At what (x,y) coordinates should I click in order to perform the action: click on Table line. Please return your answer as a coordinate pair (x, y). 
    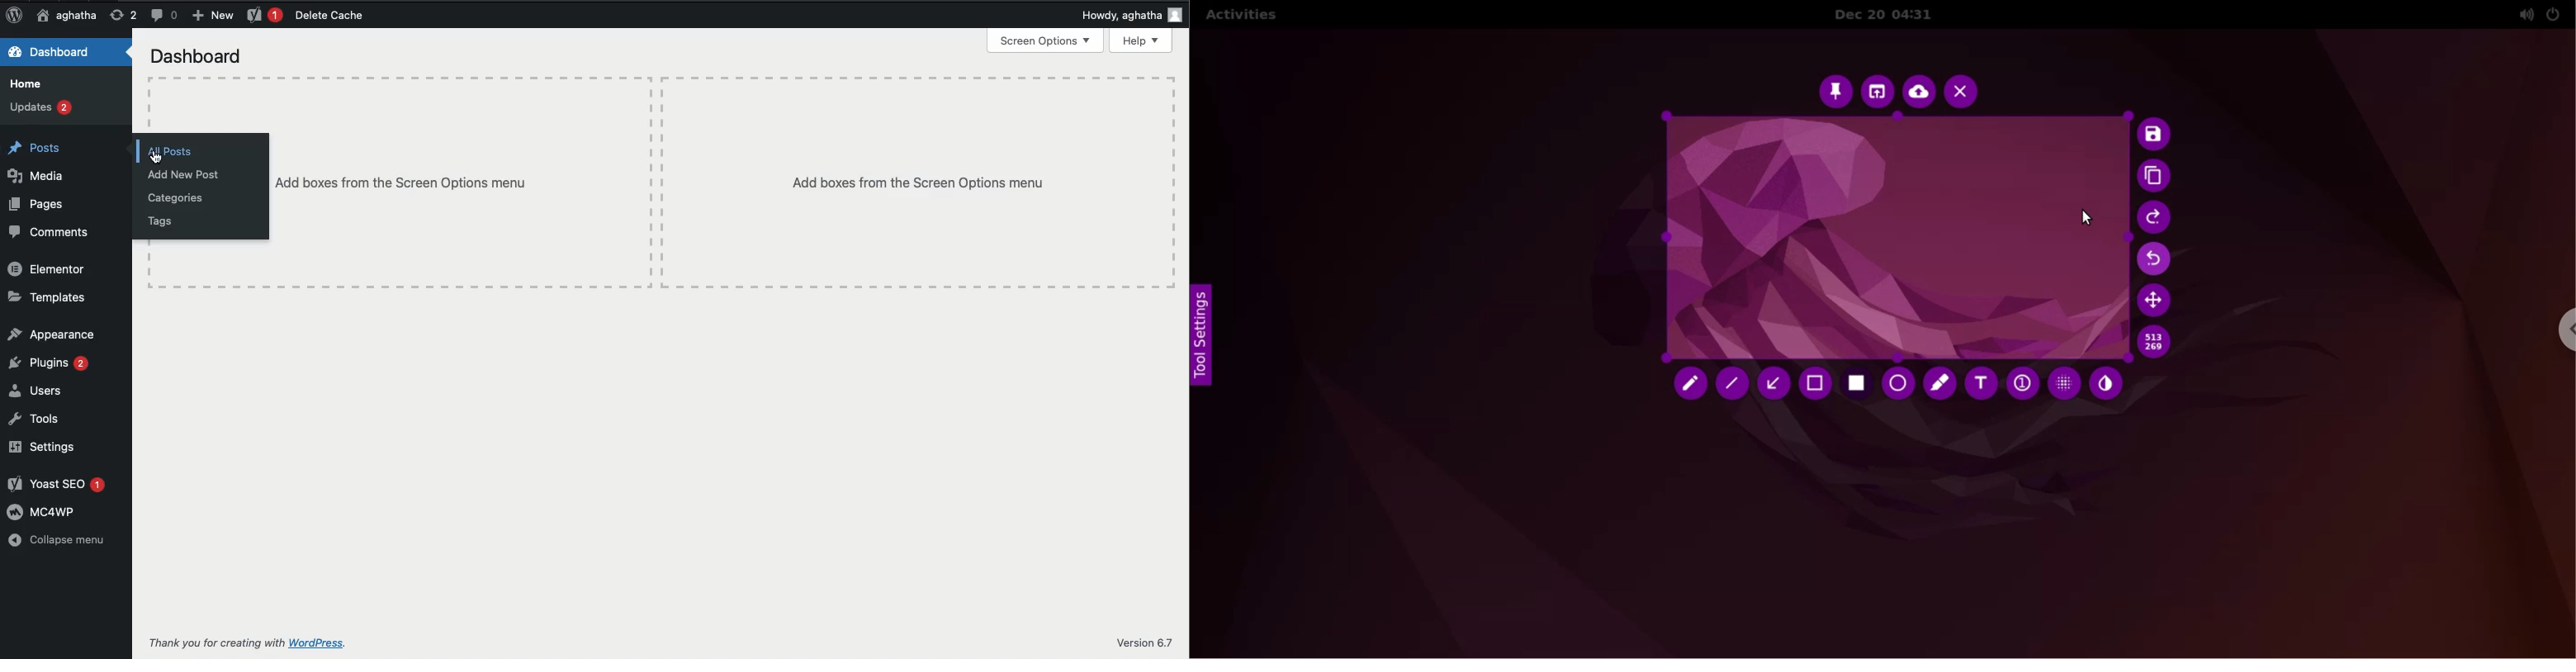
    Looking at the image, I should click on (1172, 174).